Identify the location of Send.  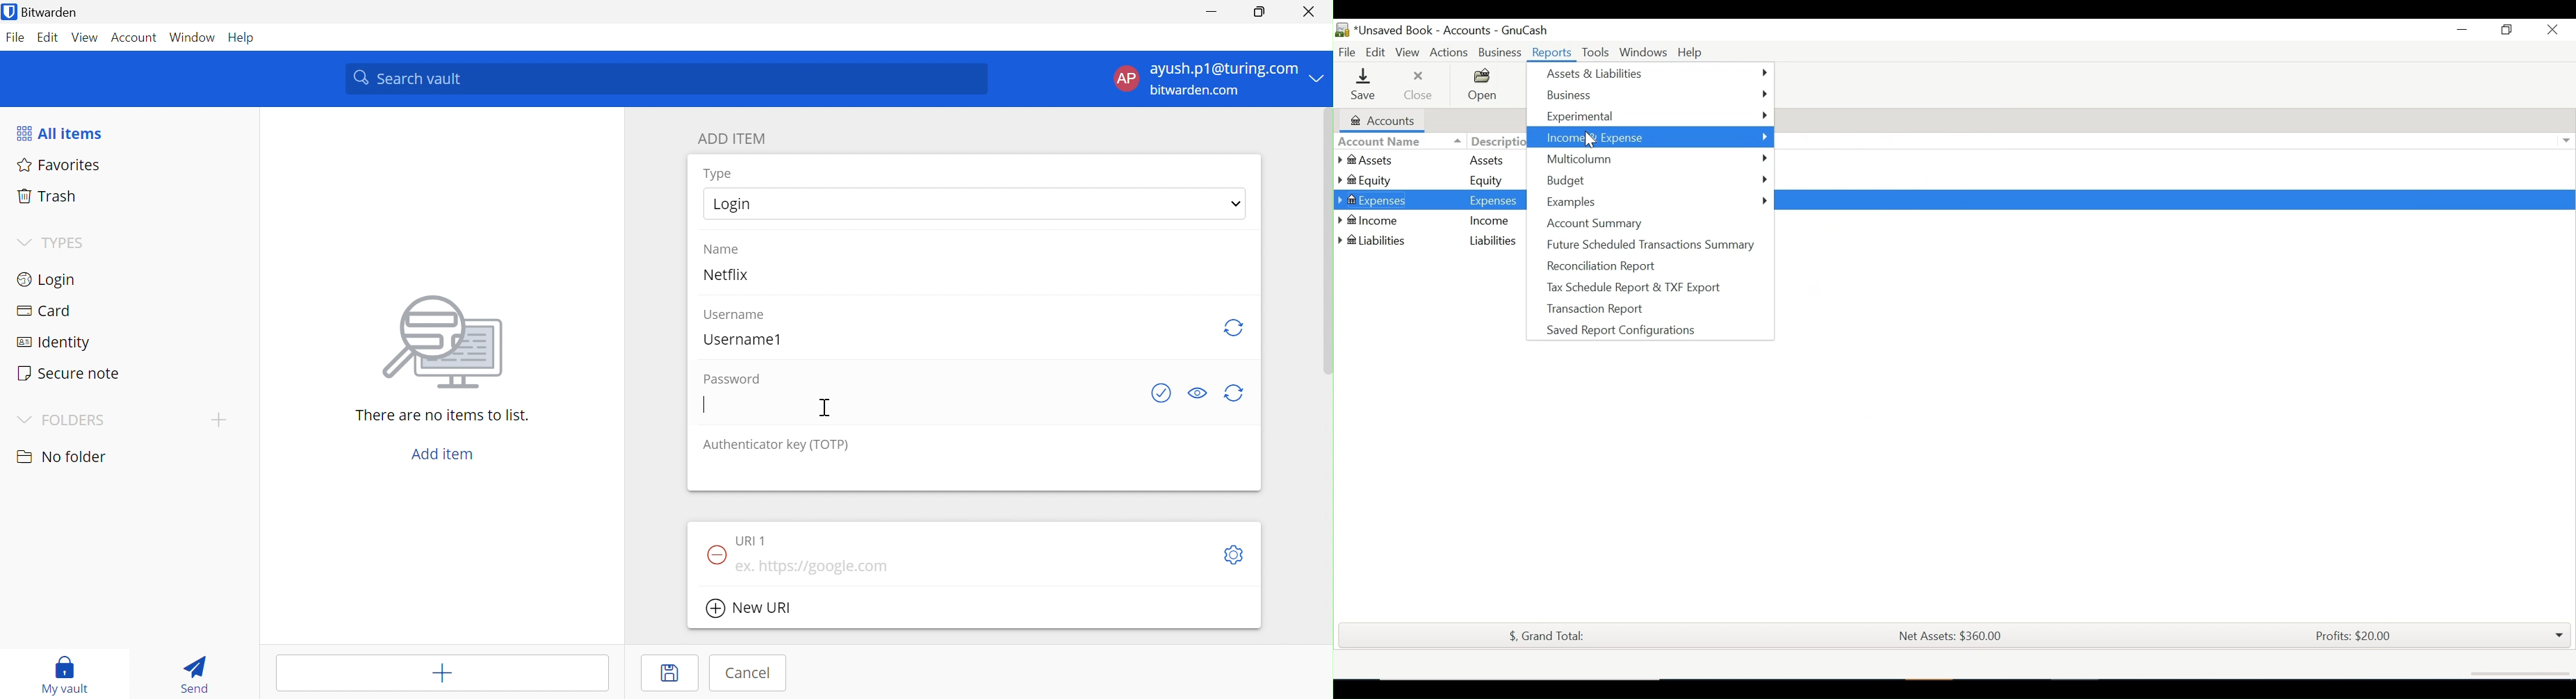
(194, 677).